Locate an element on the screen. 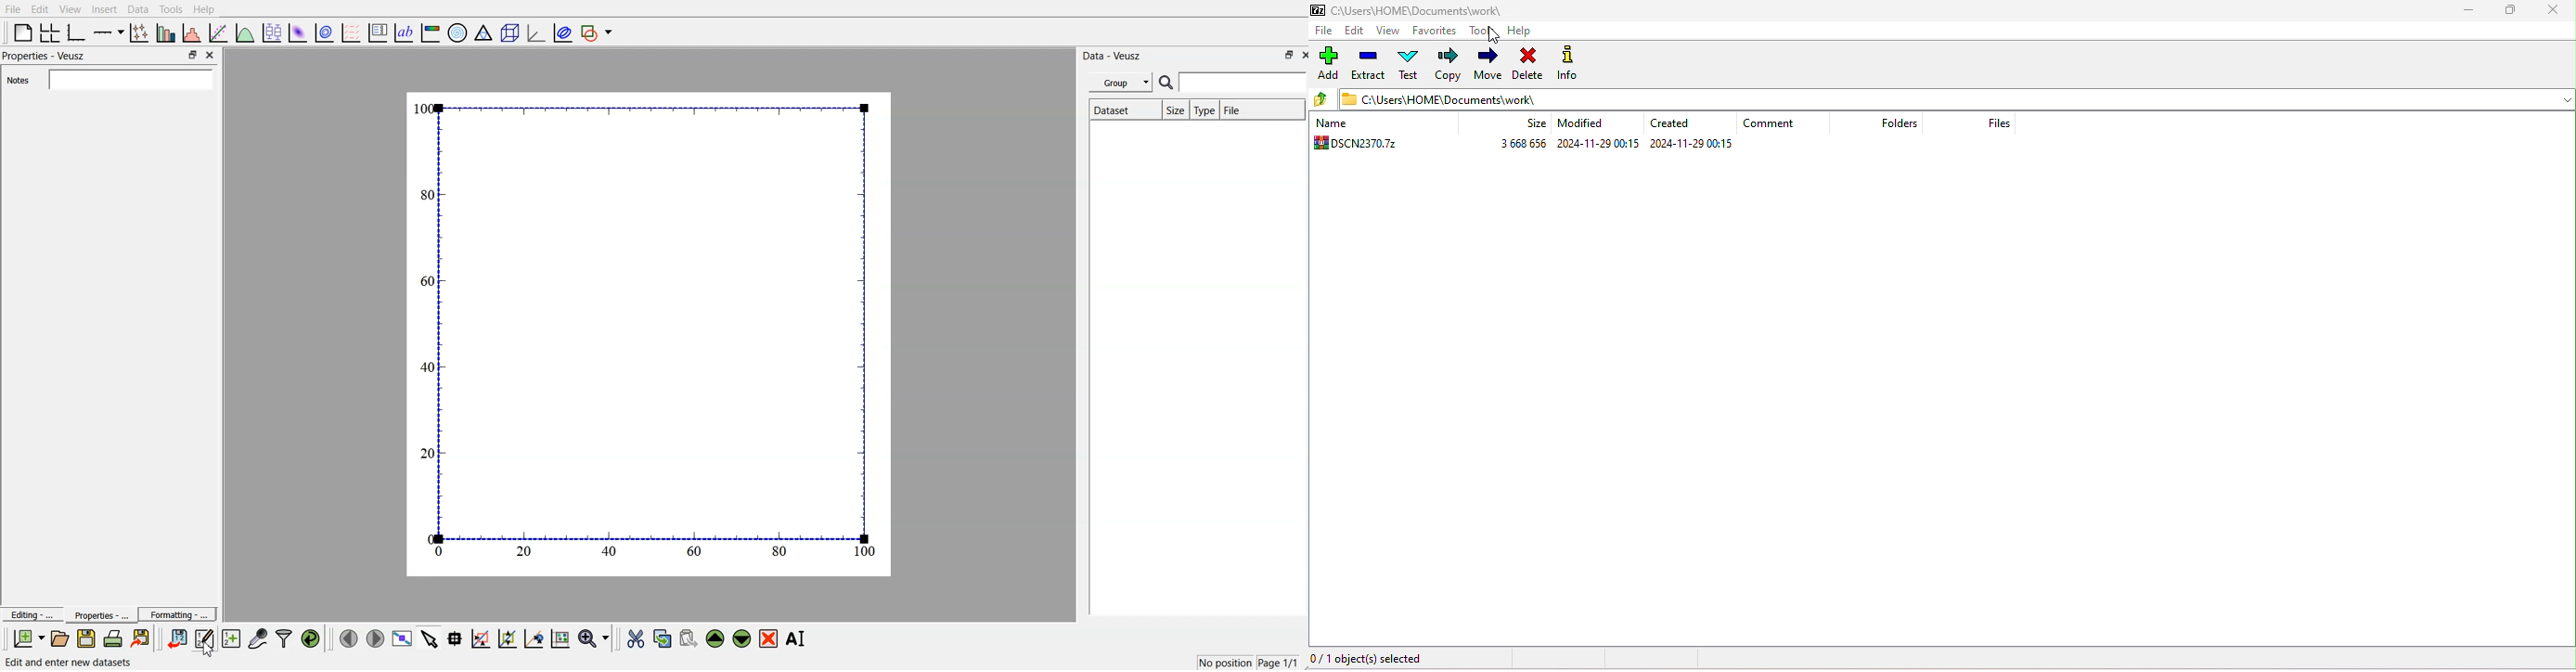 The width and height of the screenshot is (2576, 672). created is located at coordinates (1686, 124).